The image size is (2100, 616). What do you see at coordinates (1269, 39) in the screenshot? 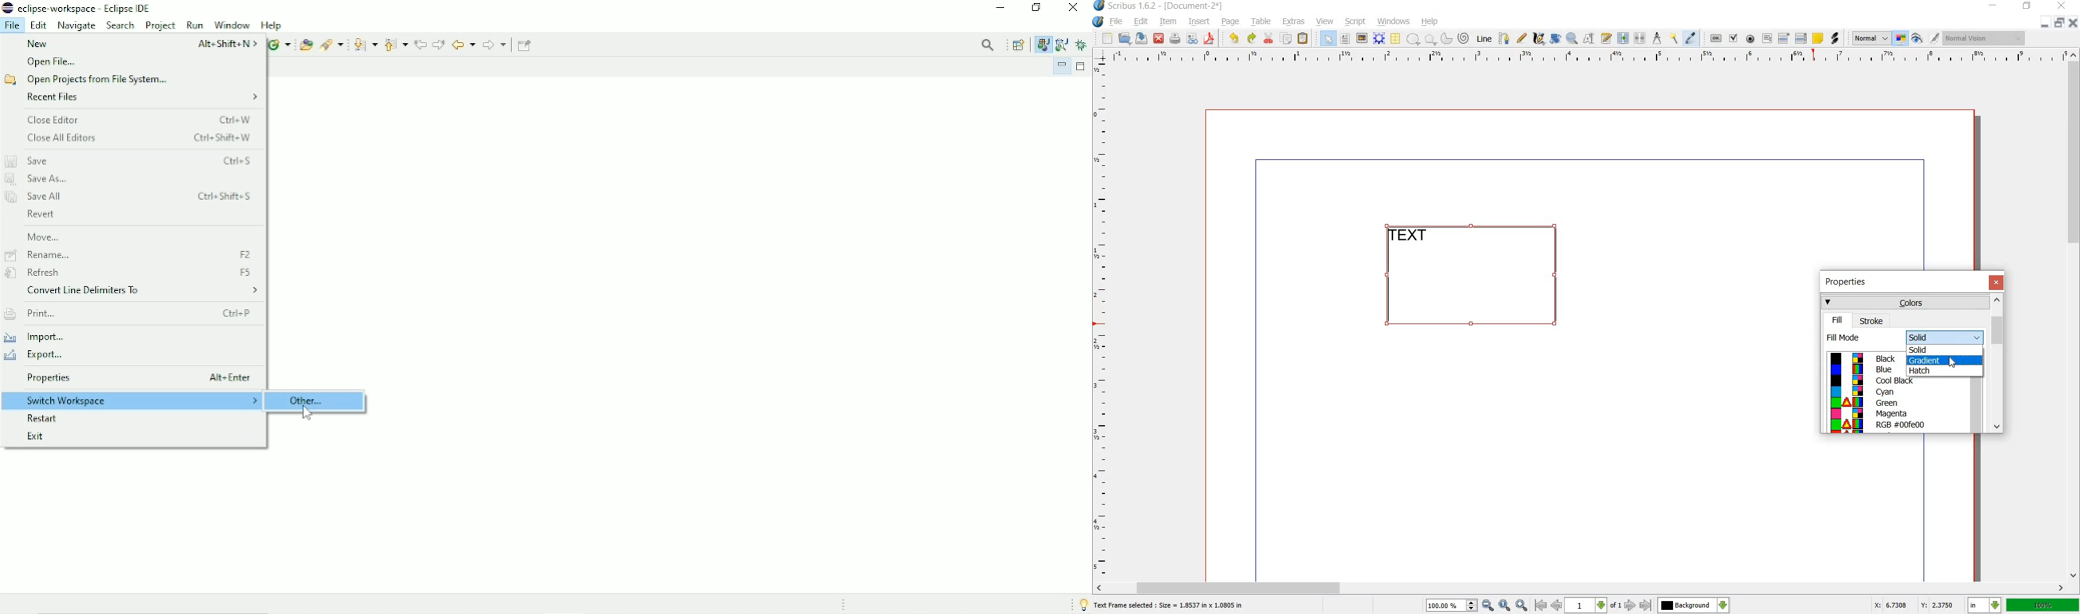
I see `cut` at bounding box center [1269, 39].